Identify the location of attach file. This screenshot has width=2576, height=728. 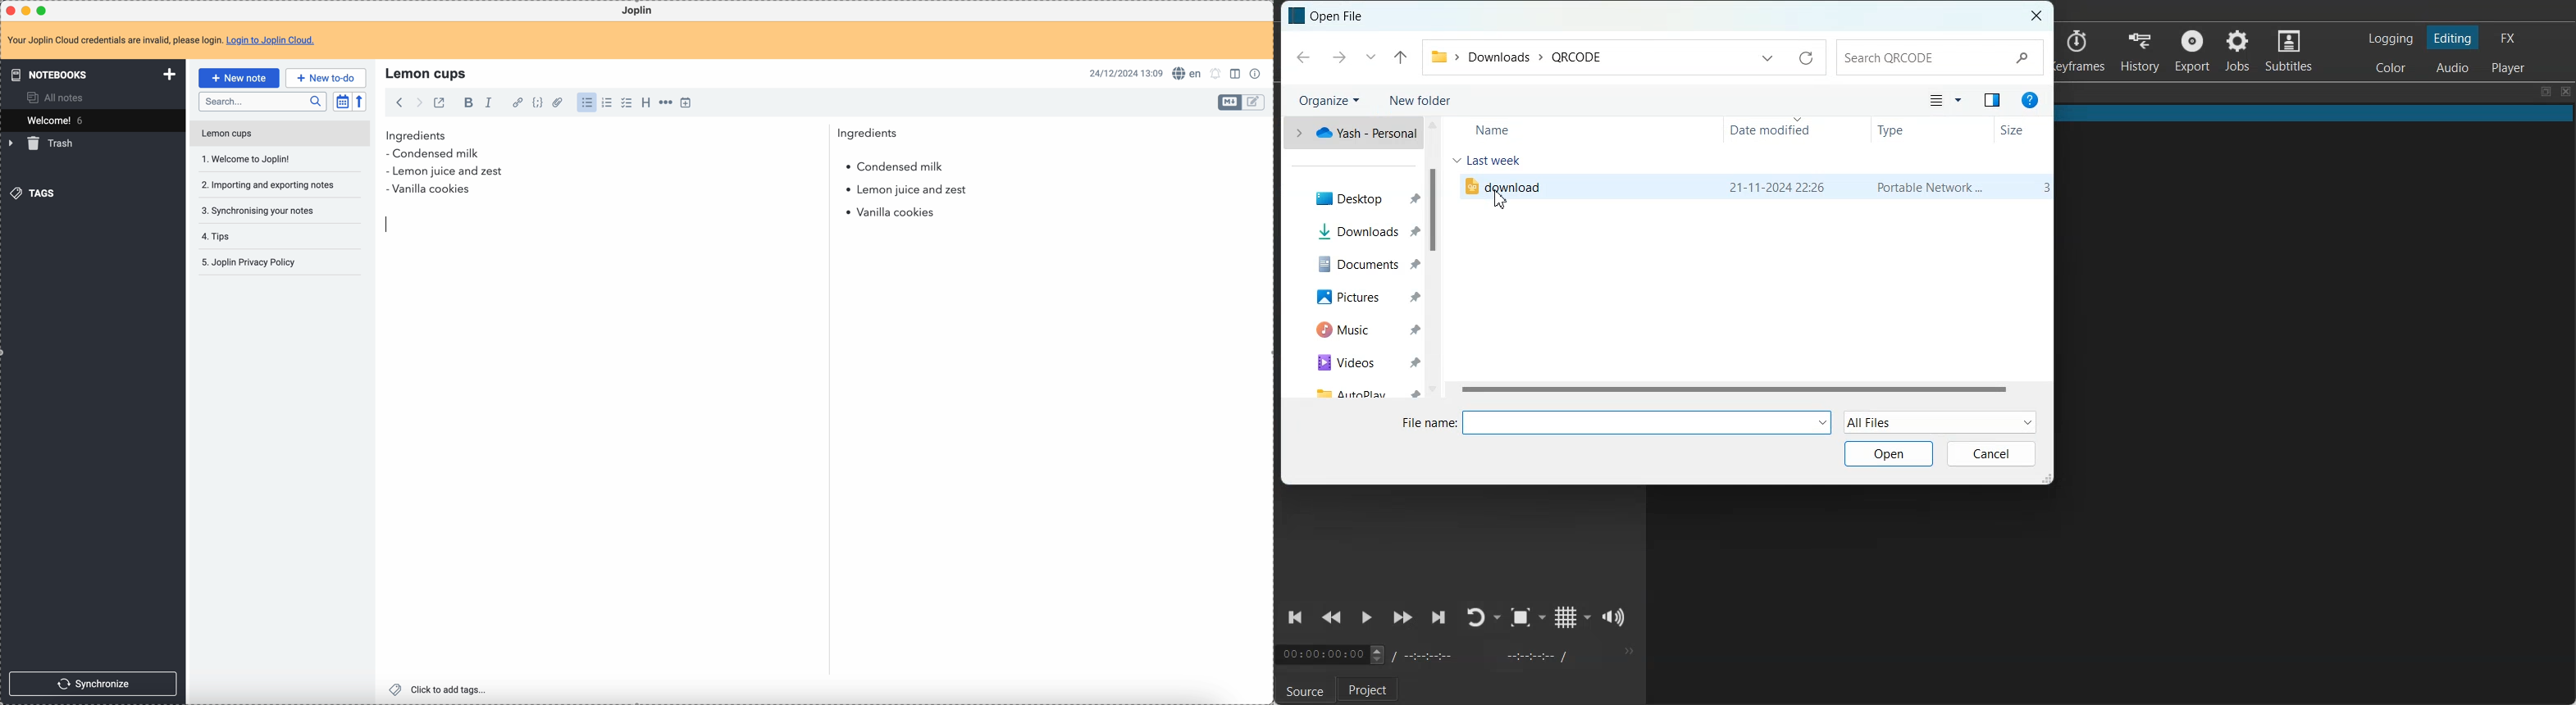
(556, 103).